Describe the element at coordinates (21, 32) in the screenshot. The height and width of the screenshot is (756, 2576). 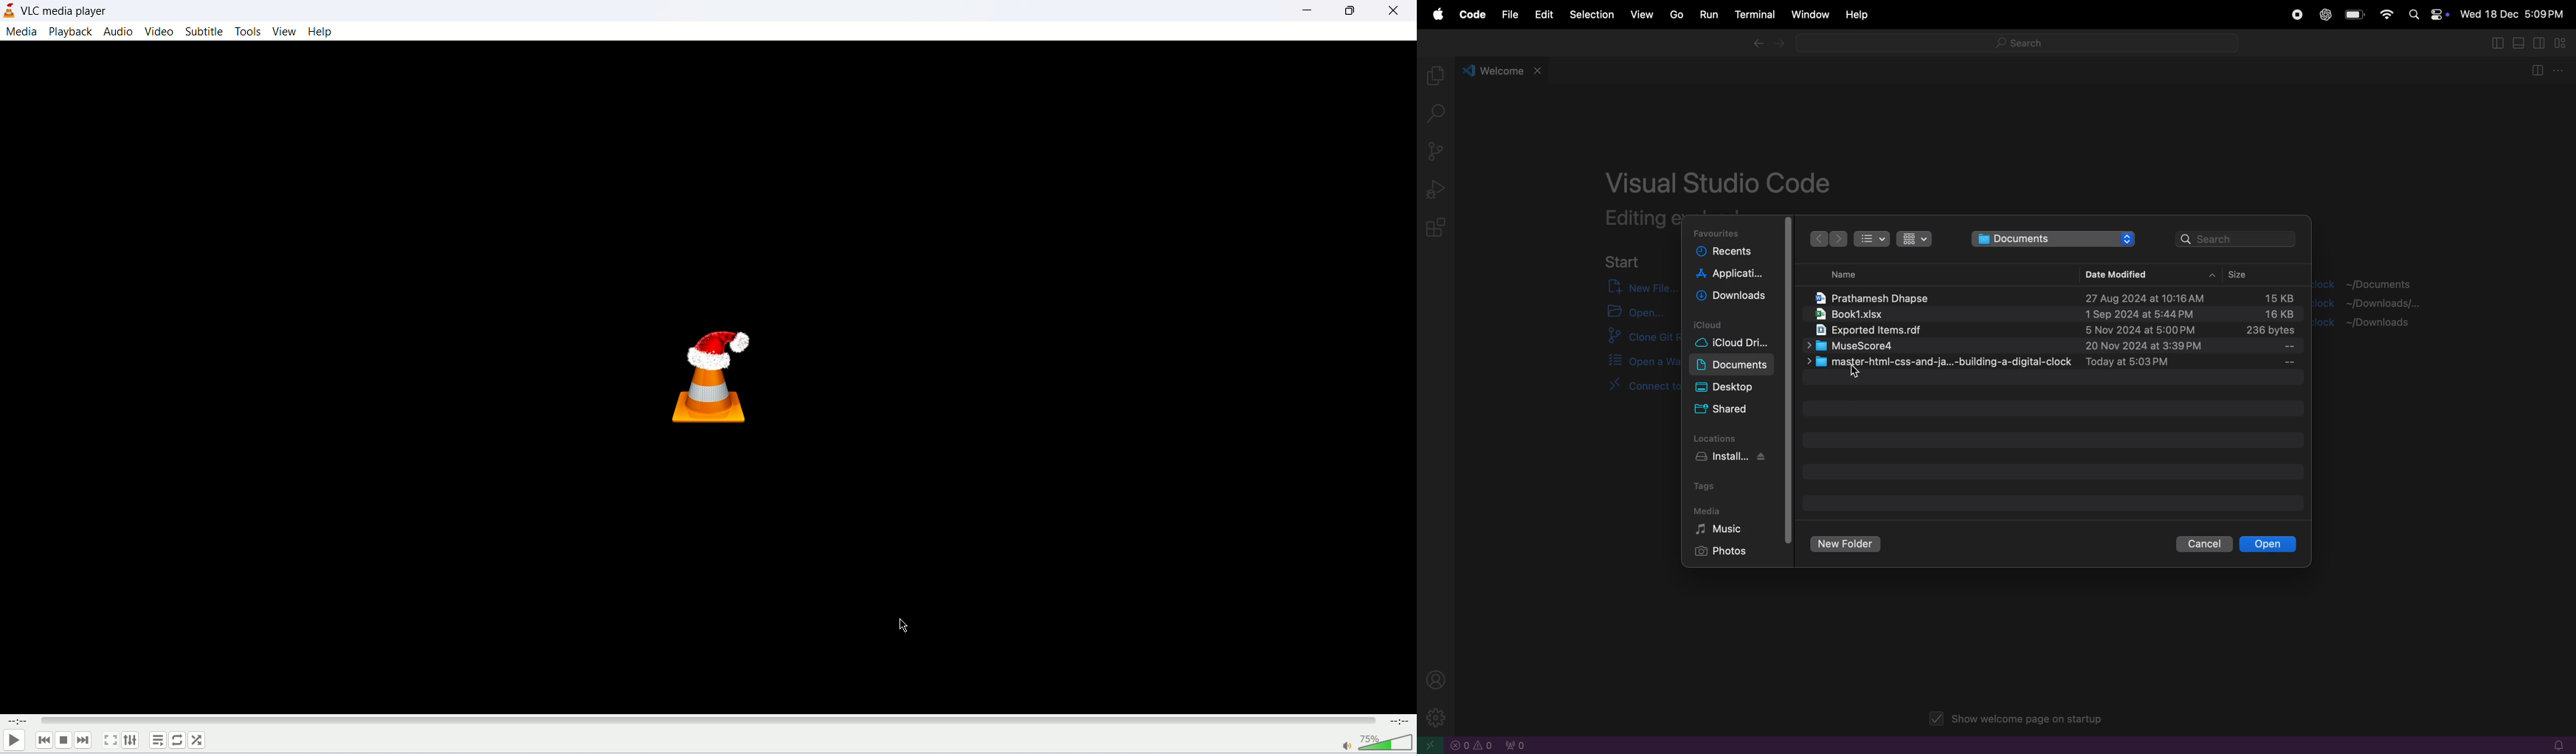
I see `media` at that location.